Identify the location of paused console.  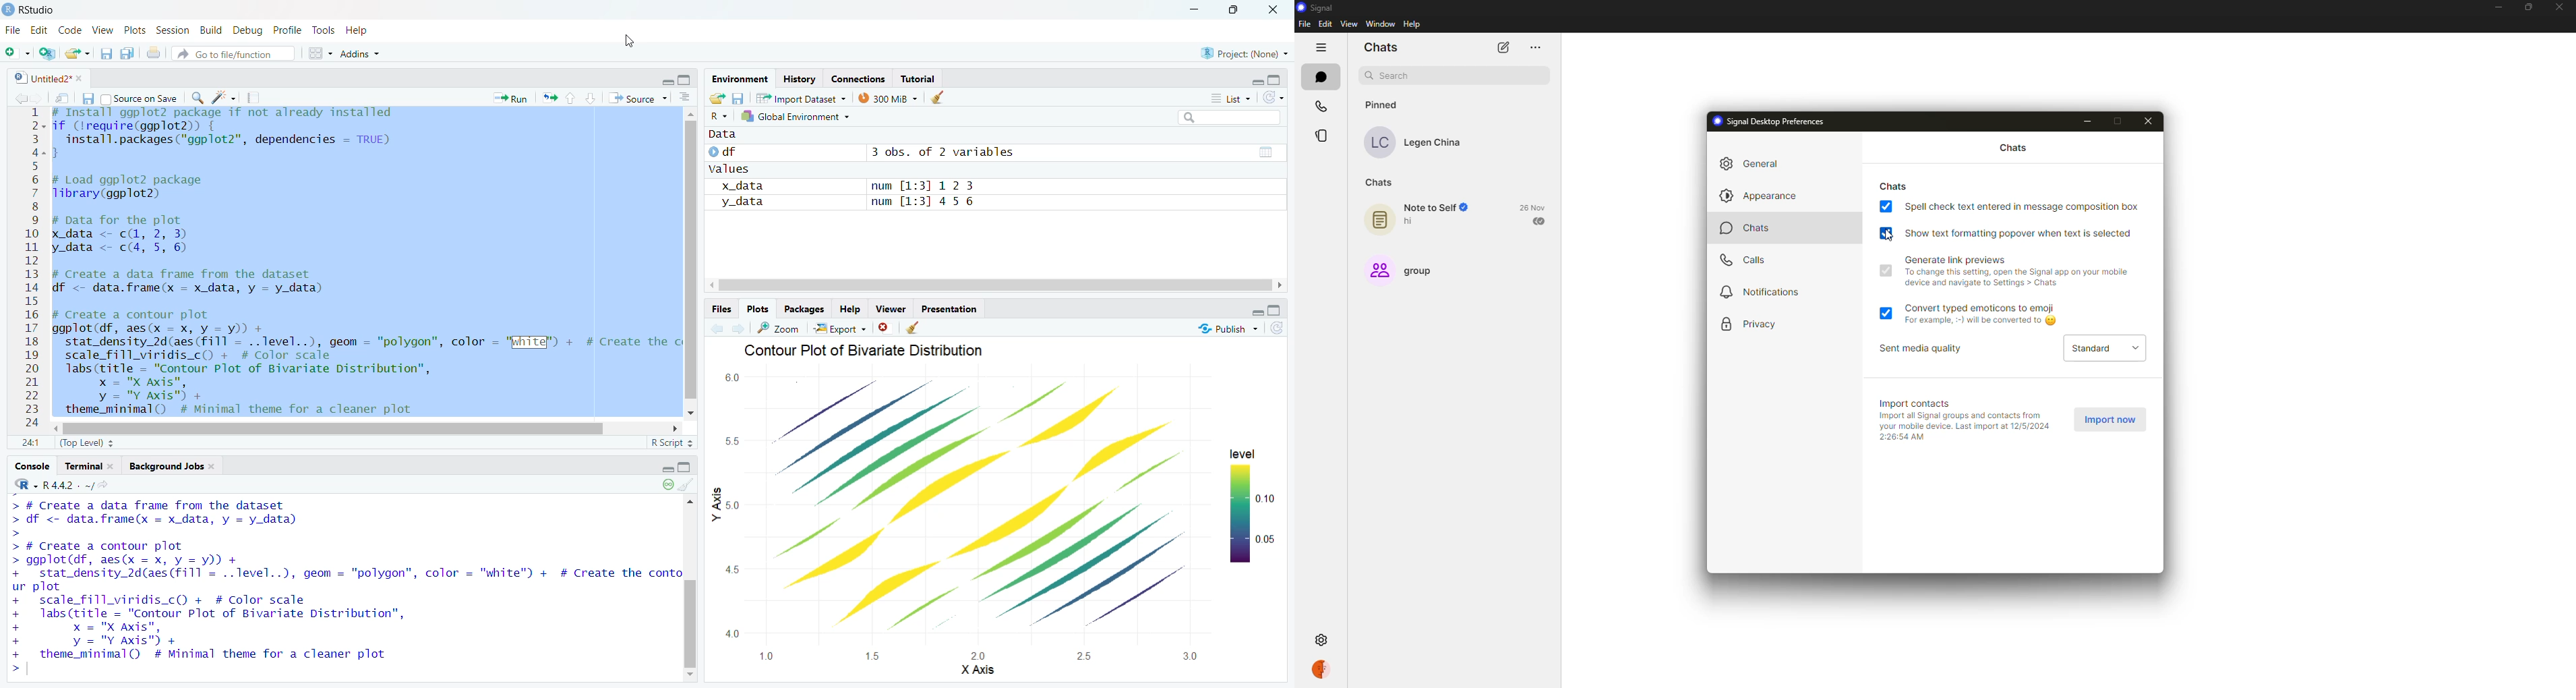
(667, 484).